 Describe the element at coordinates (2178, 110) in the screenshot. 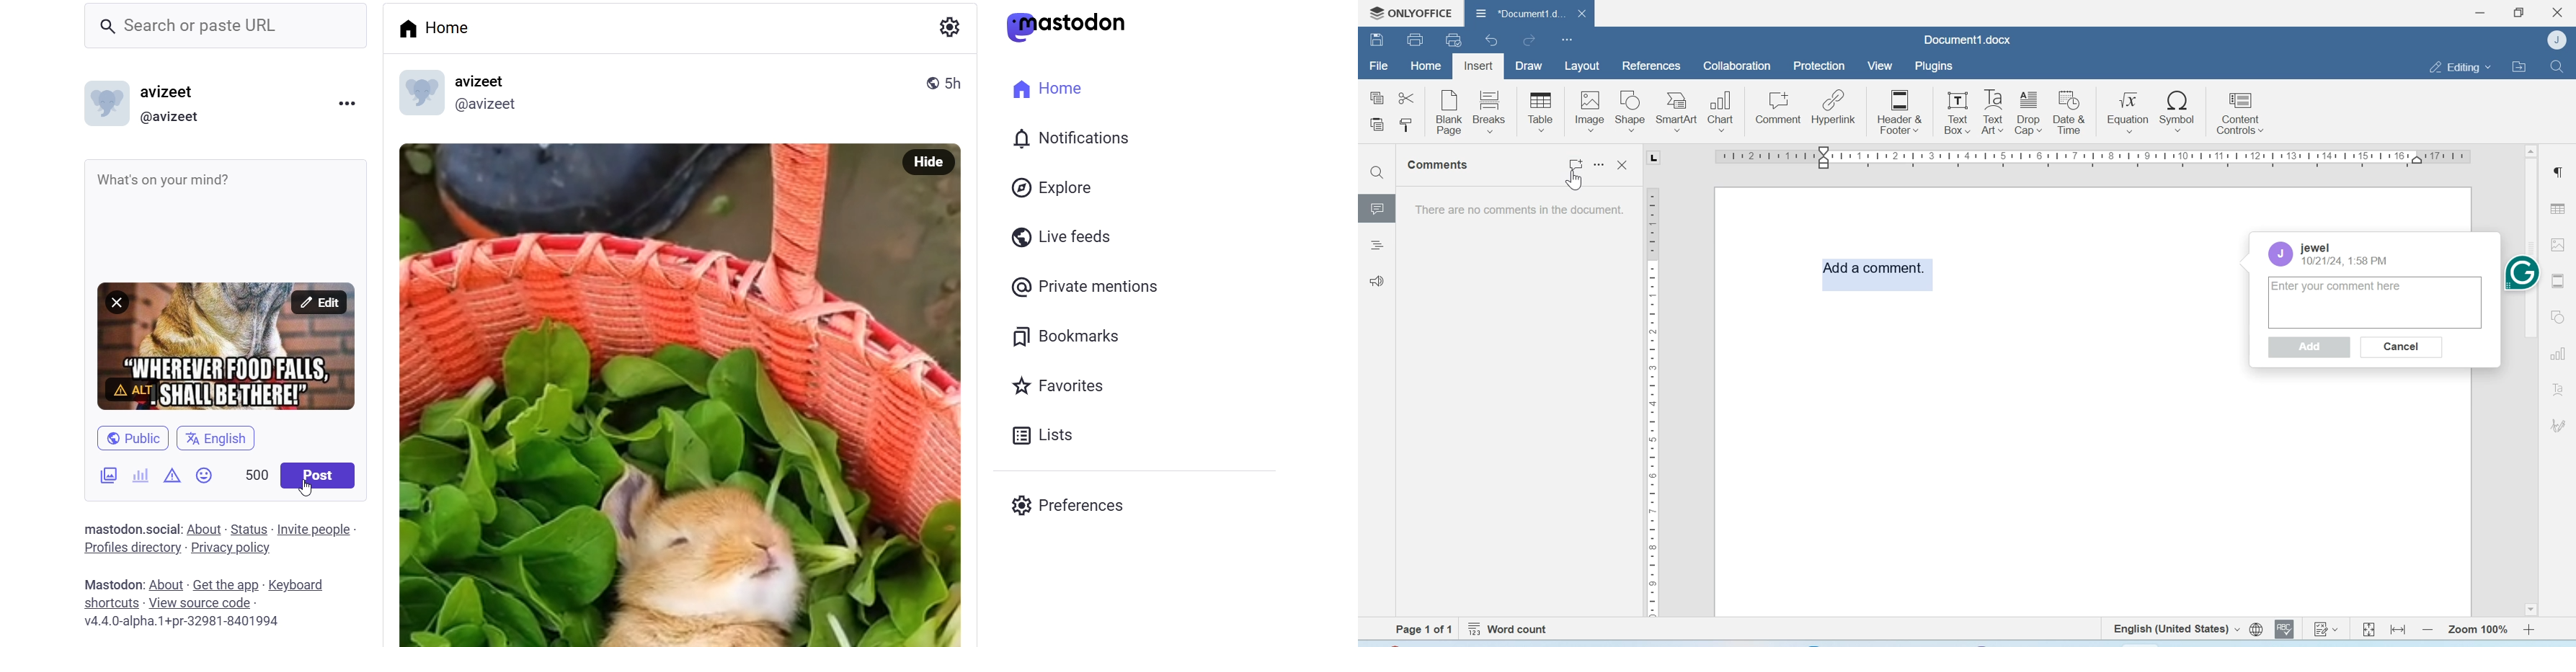

I see `Symbol` at that location.